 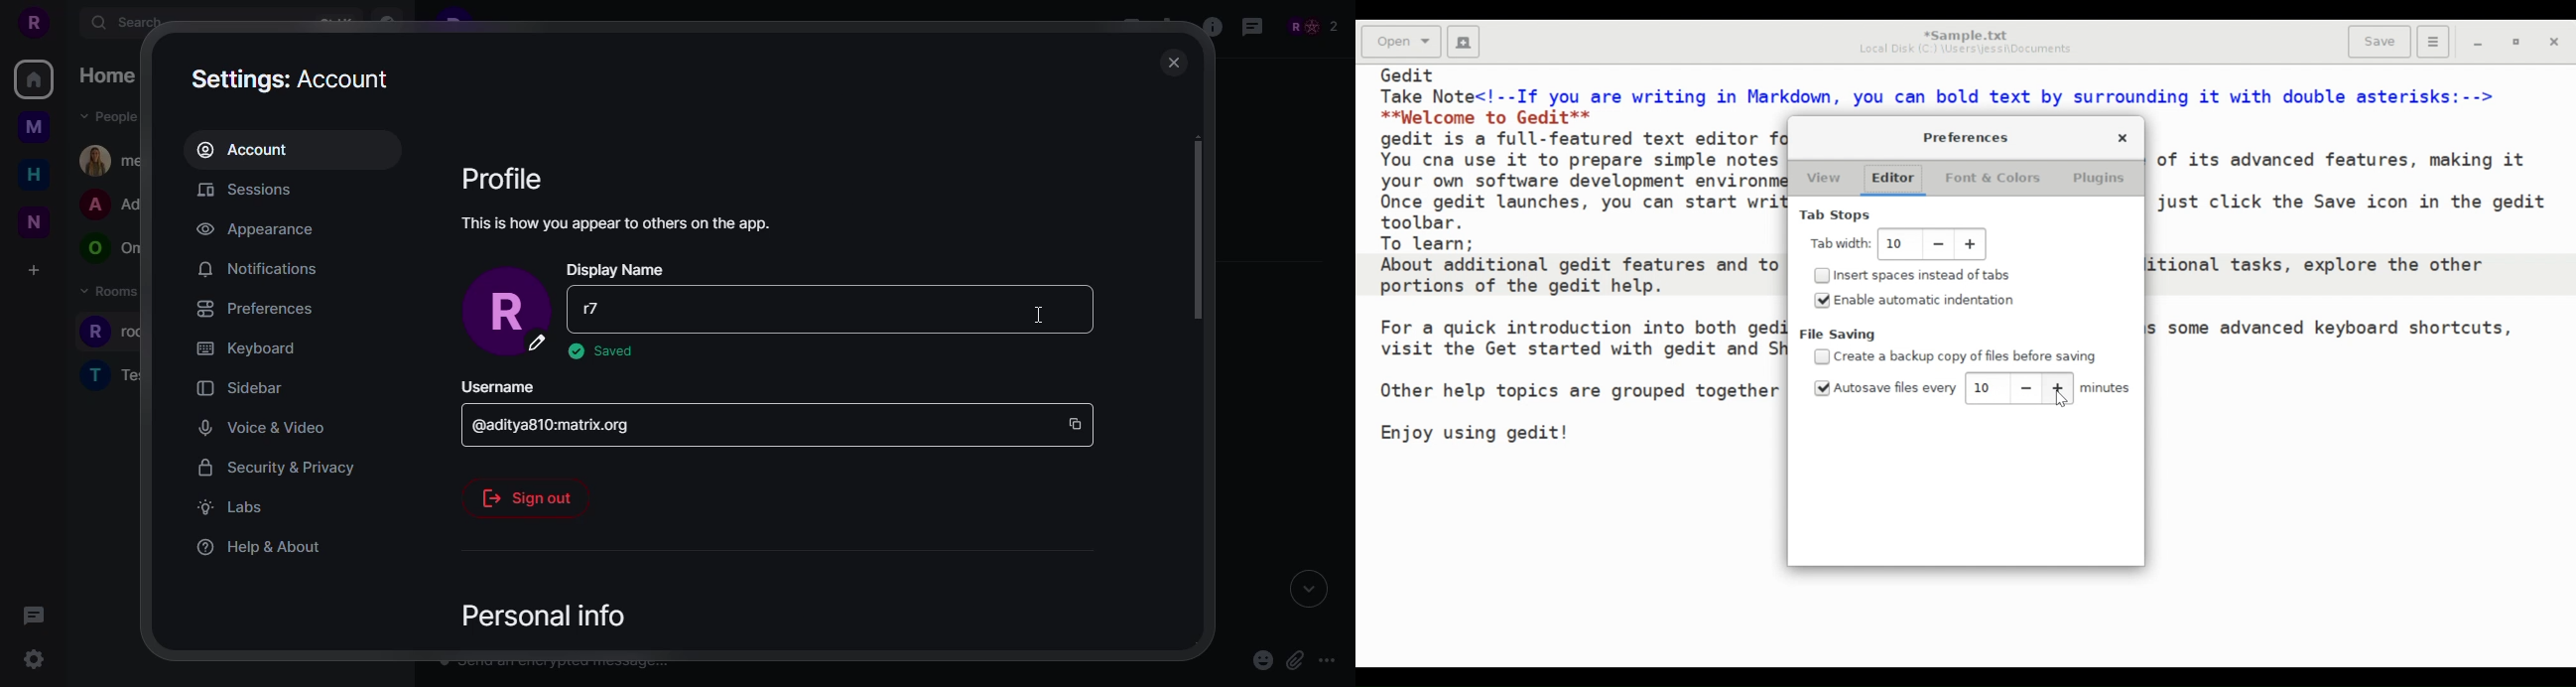 I want to click on saved, so click(x=601, y=349).